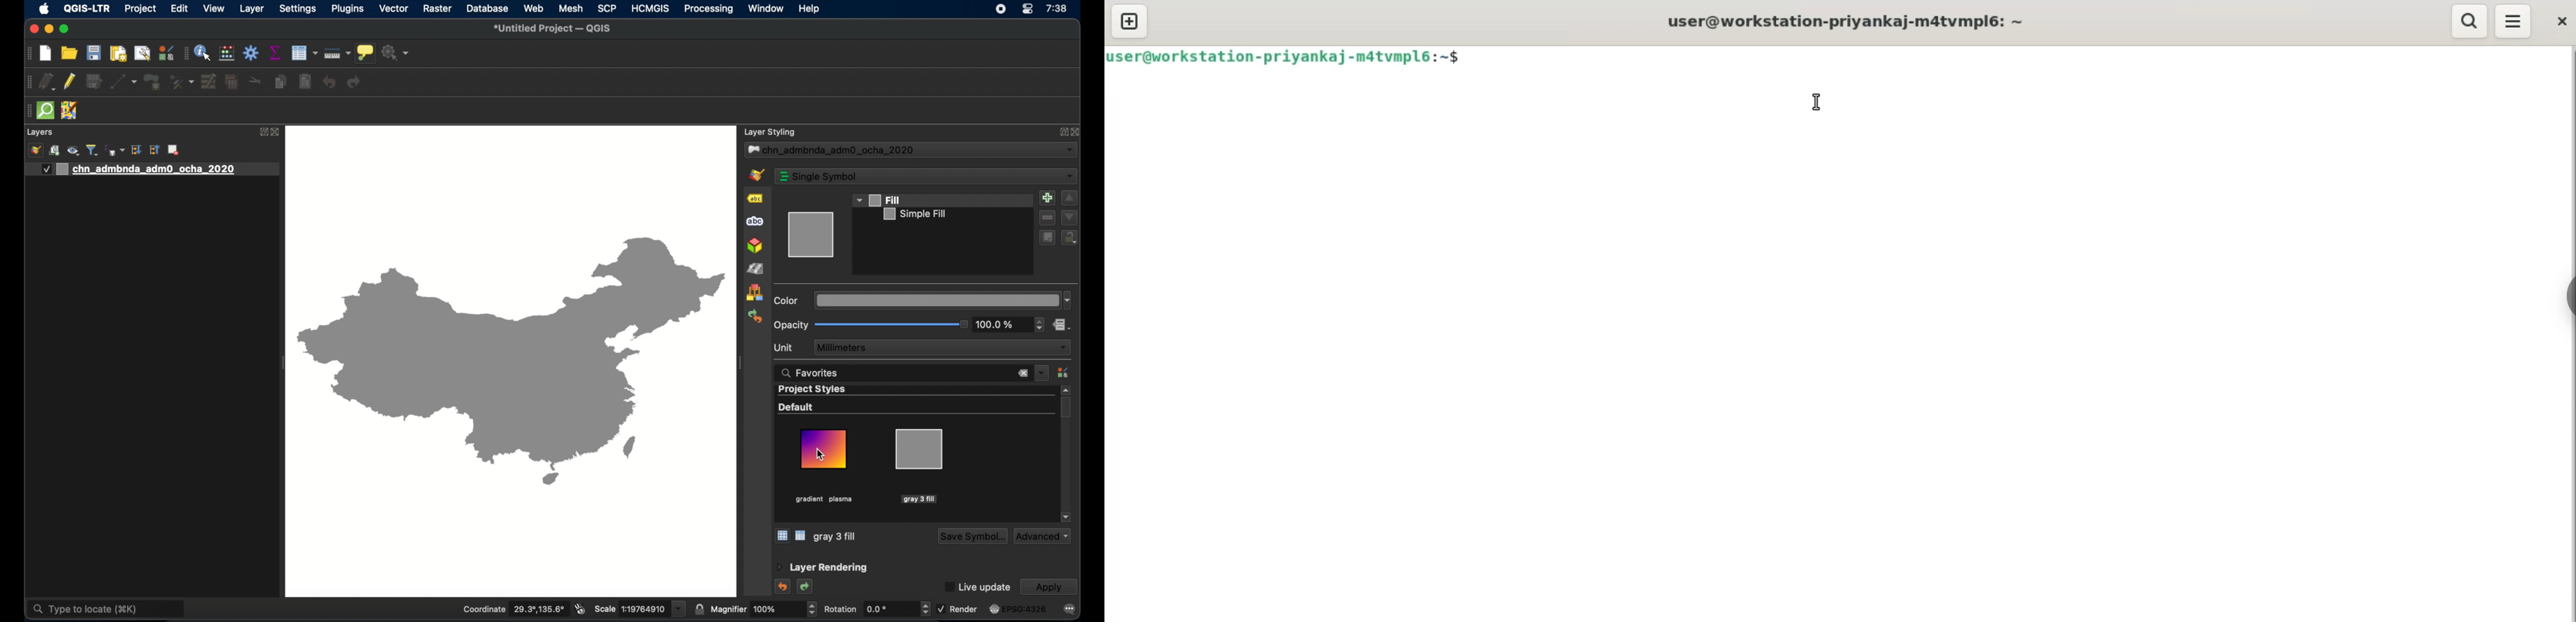 Image resolution: width=2576 pixels, height=644 pixels. What do you see at coordinates (1070, 609) in the screenshot?
I see `messages` at bounding box center [1070, 609].